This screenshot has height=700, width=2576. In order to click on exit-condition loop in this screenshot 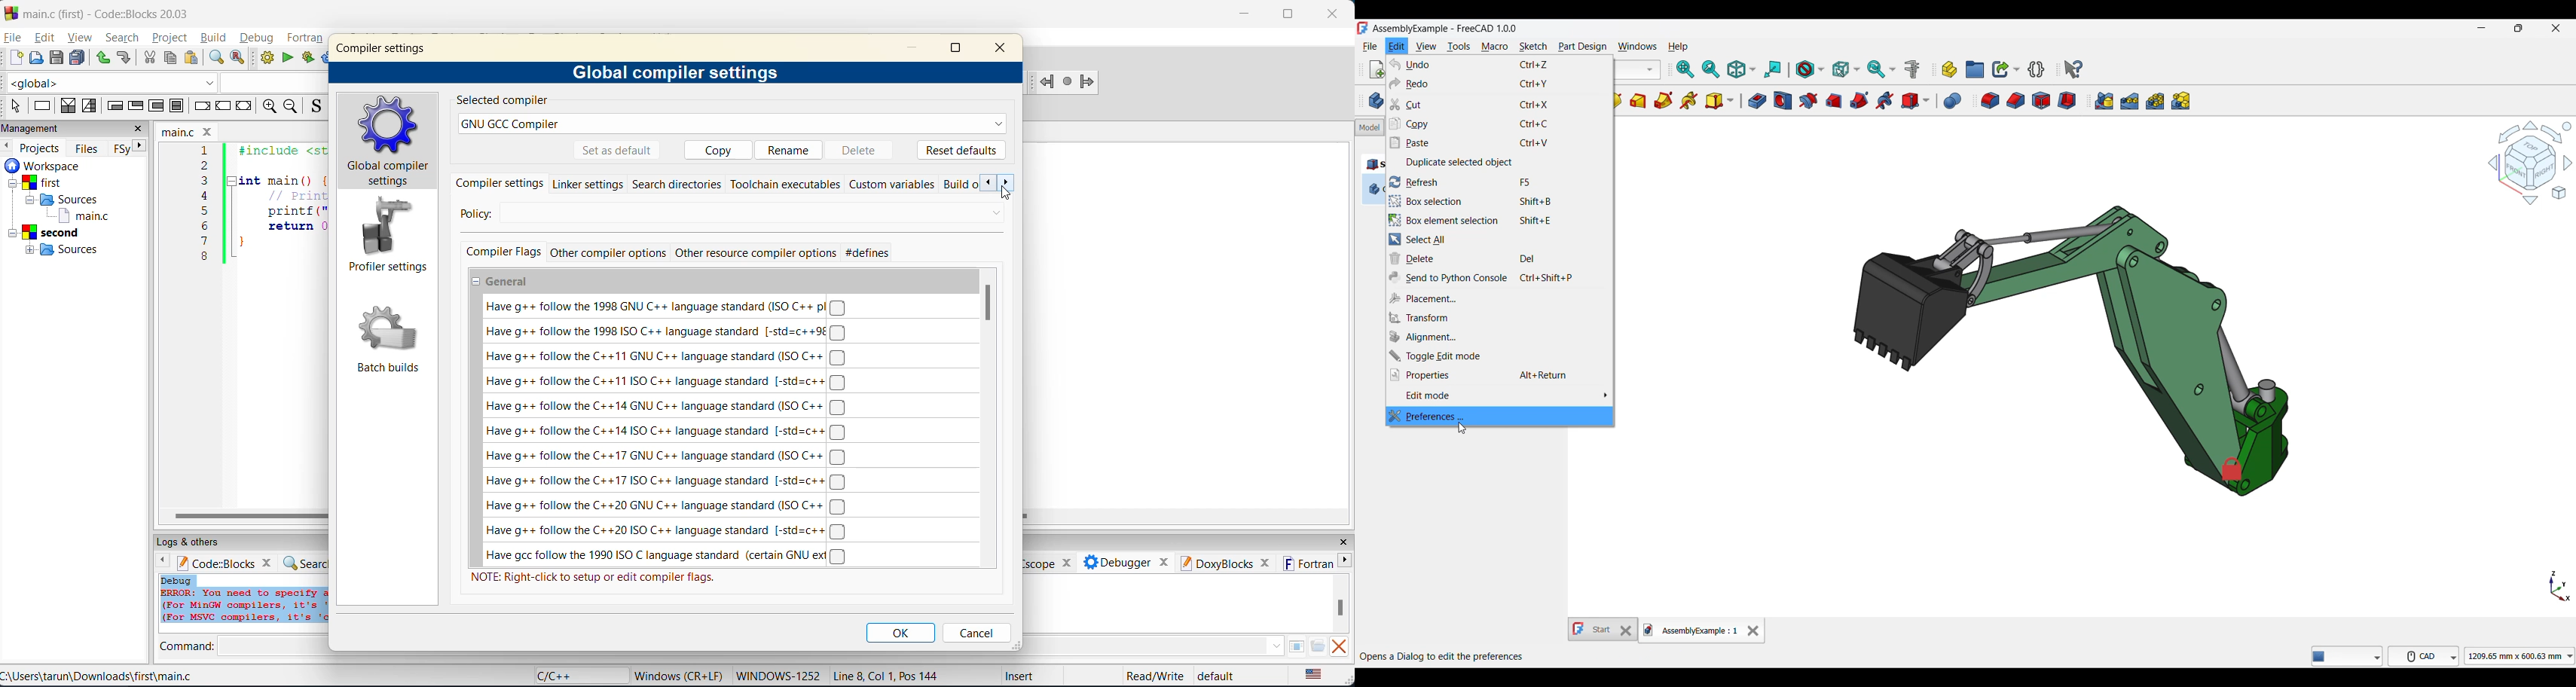, I will do `click(138, 105)`.